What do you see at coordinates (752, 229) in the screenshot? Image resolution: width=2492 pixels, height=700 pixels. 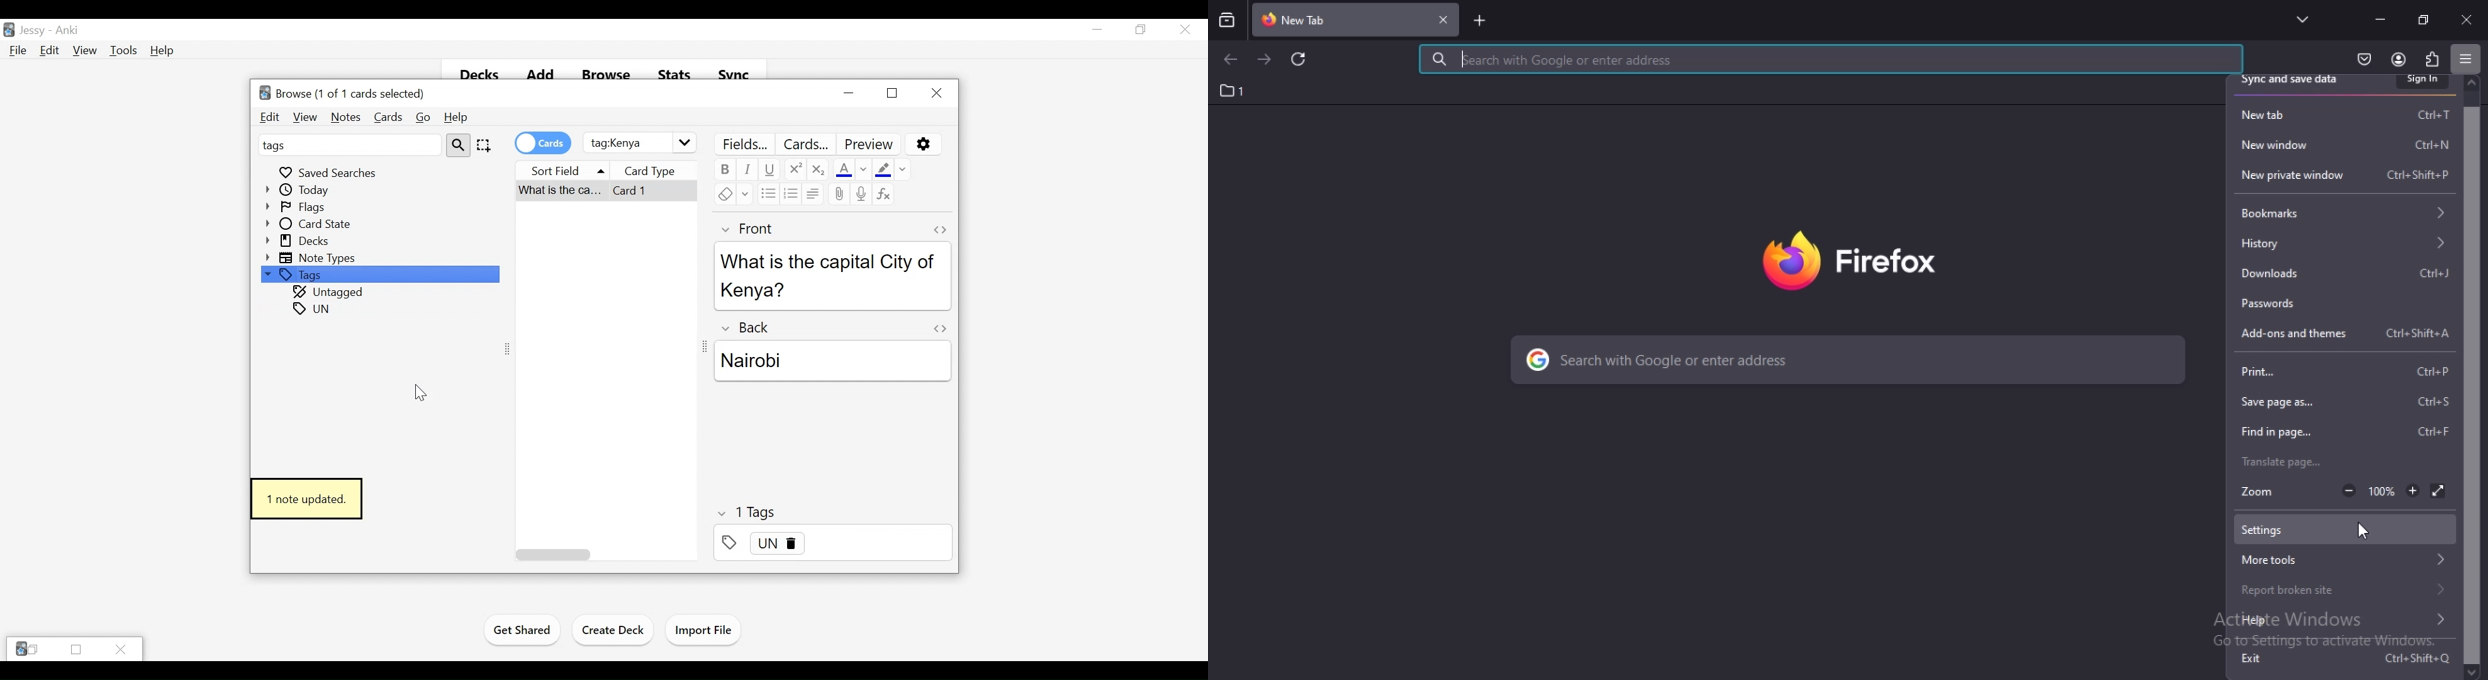 I see `Front` at bounding box center [752, 229].